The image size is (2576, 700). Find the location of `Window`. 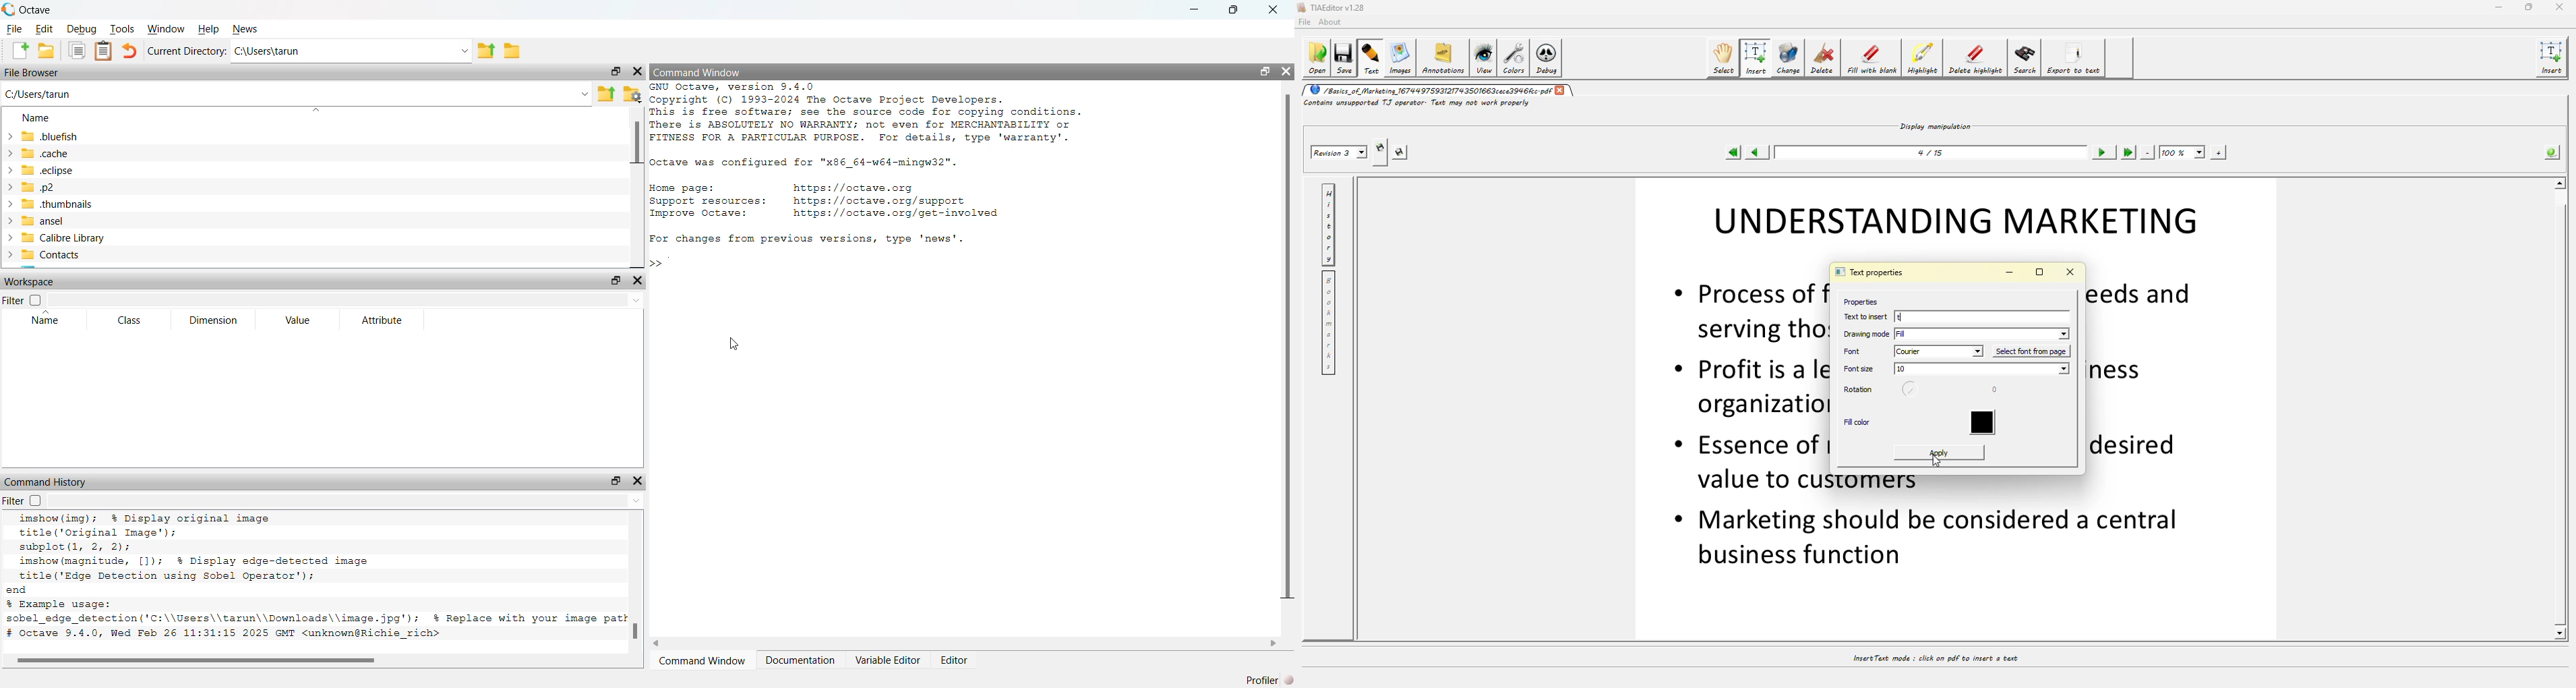

Window is located at coordinates (165, 28).